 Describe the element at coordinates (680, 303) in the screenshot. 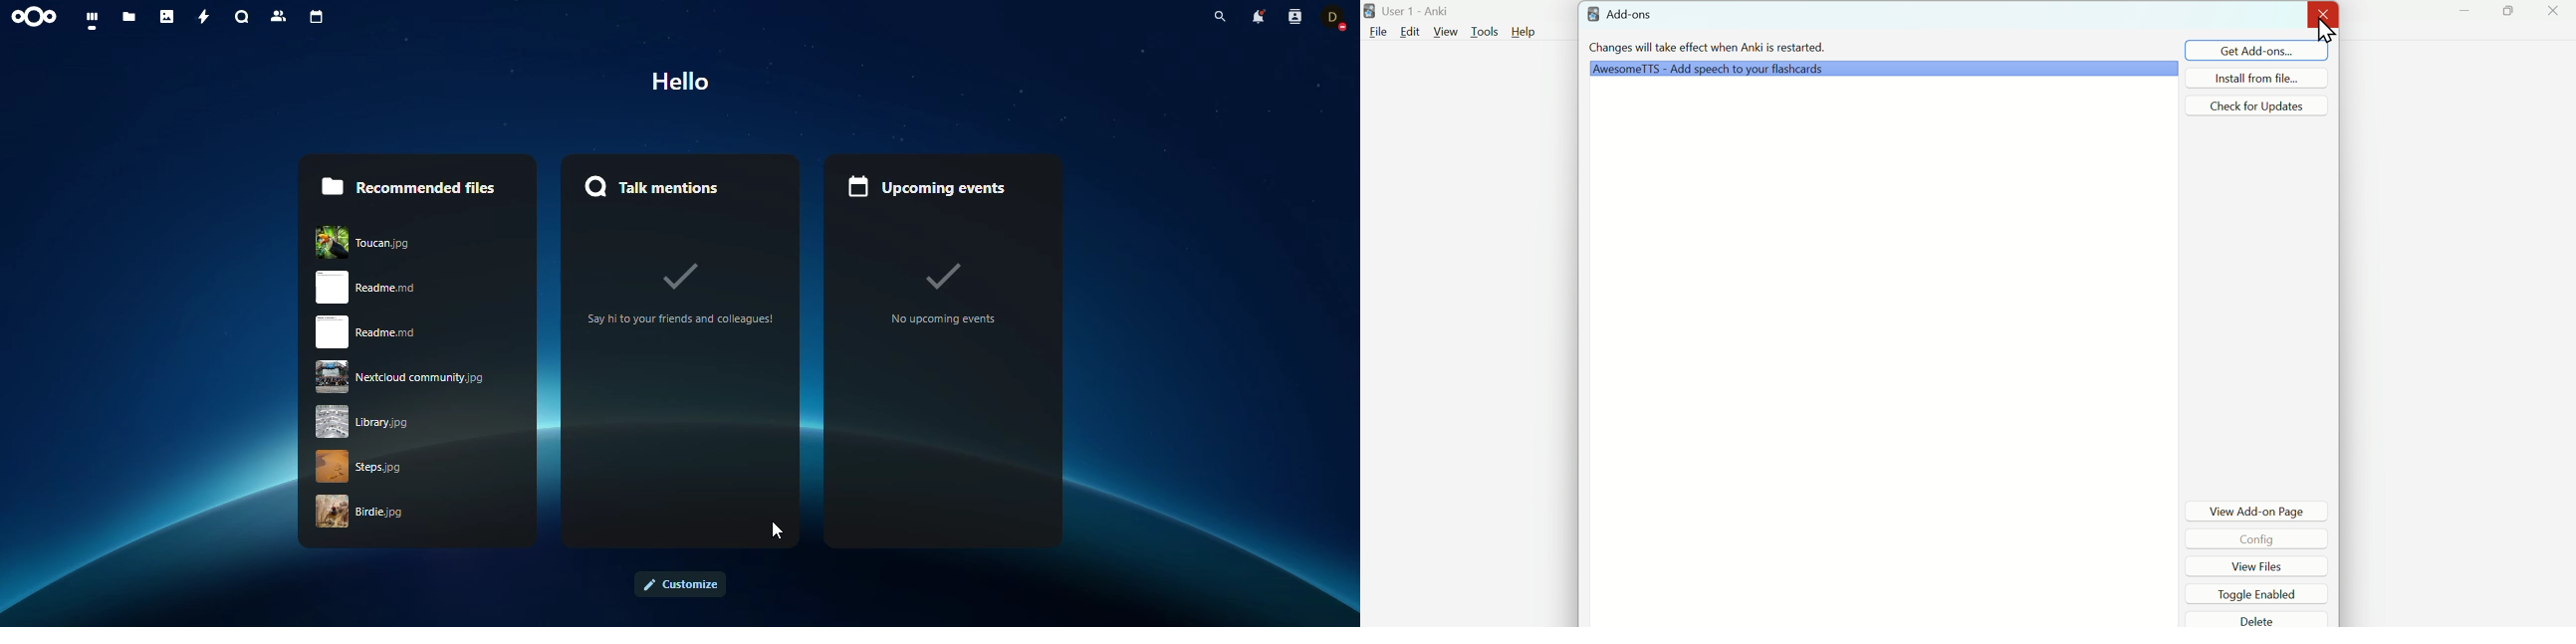

I see `‘Say hito your friends and colleagues!` at that location.